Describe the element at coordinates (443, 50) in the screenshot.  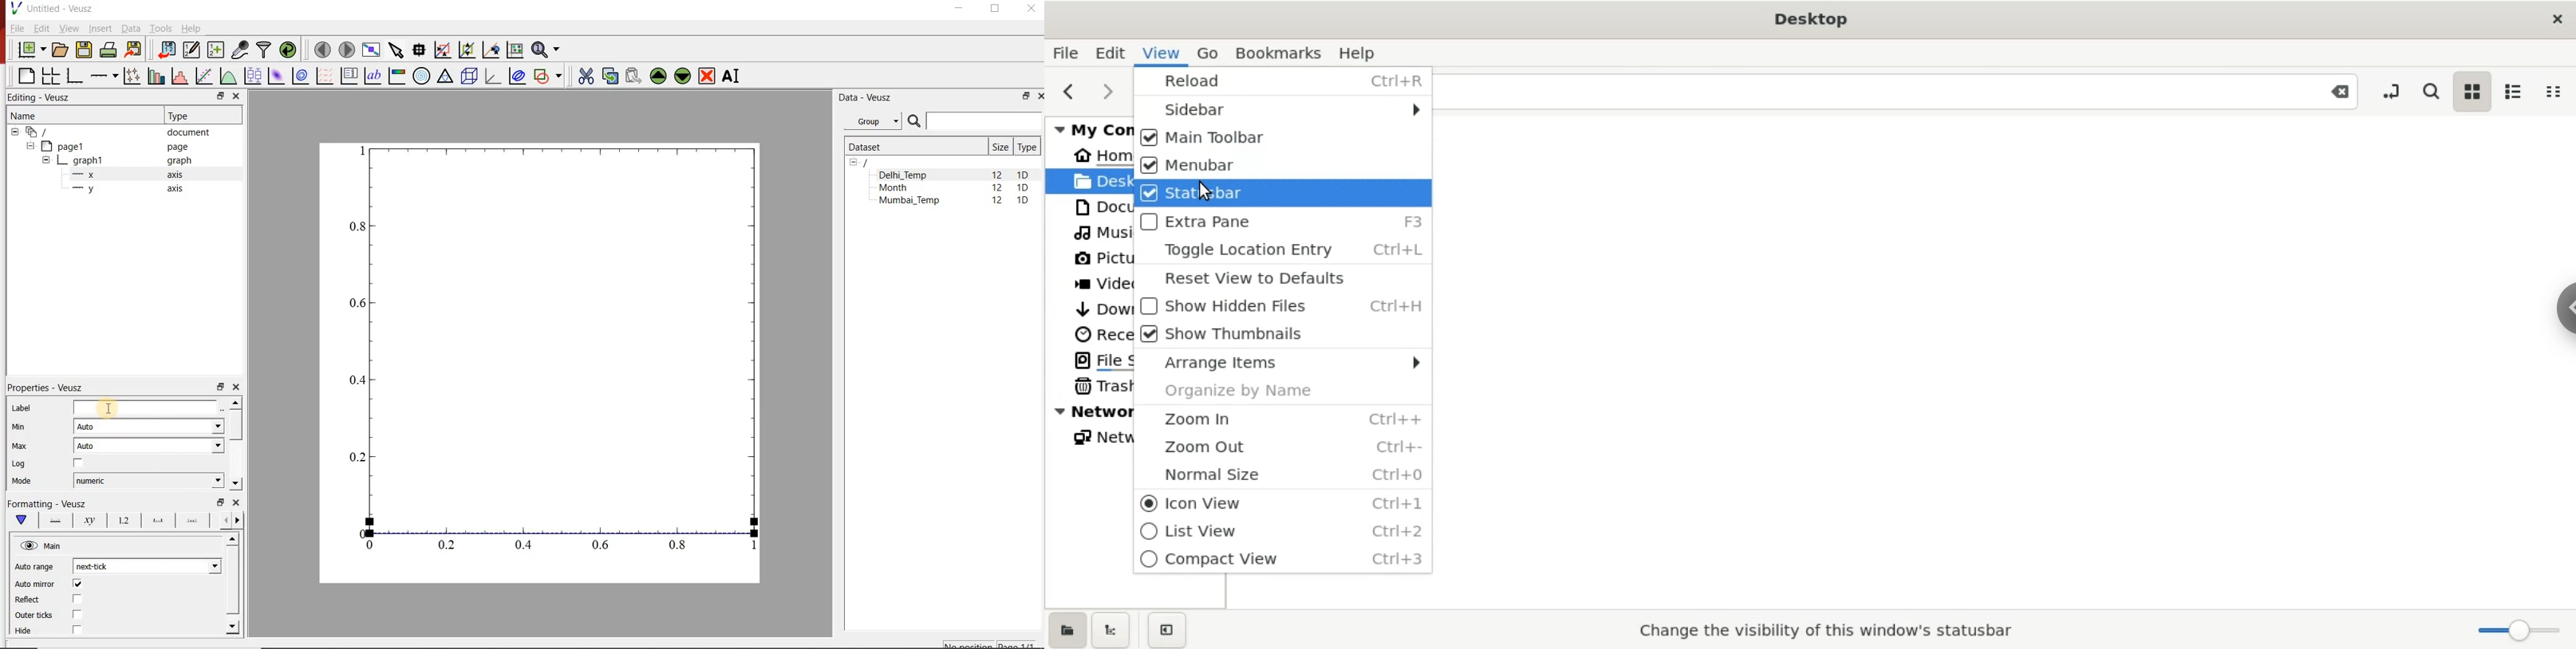
I see `click or draw a rectangle to zoom graph indexes` at that location.